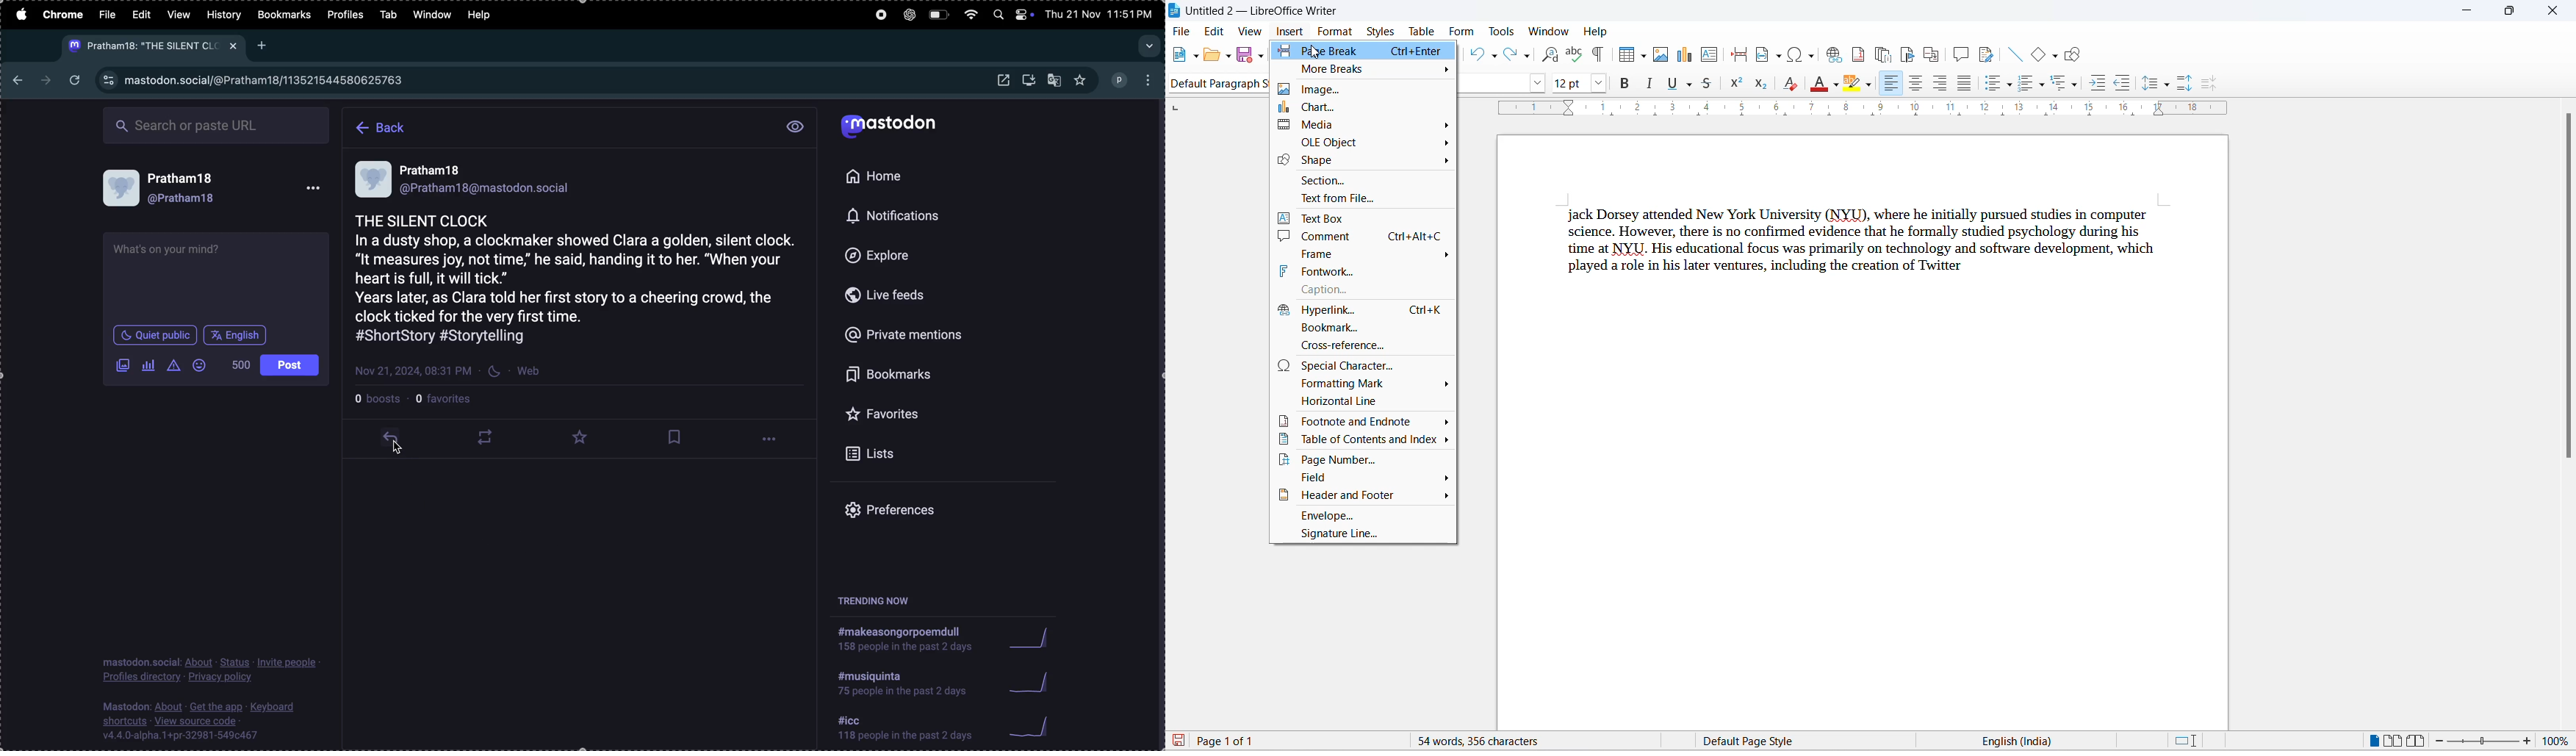 This screenshot has width=2576, height=756. What do you see at coordinates (1363, 160) in the screenshot?
I see `shape` at bounding box center [1363, 160].